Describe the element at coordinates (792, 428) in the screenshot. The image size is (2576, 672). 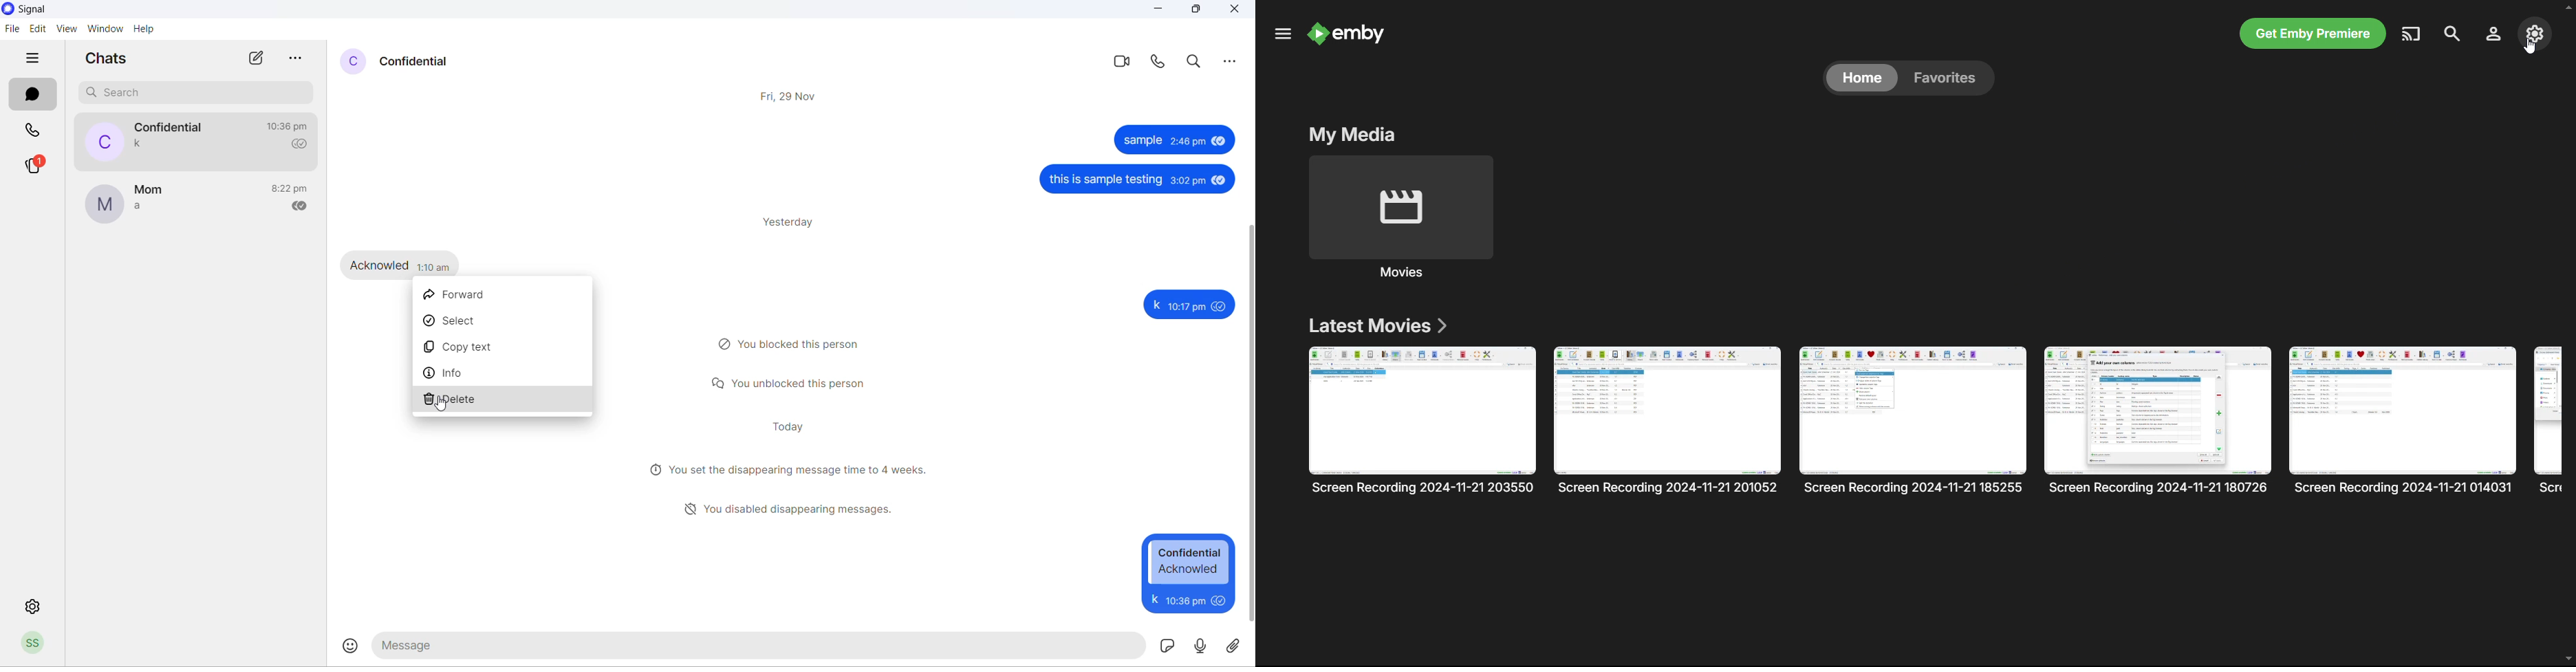
I see `today ` at that location.